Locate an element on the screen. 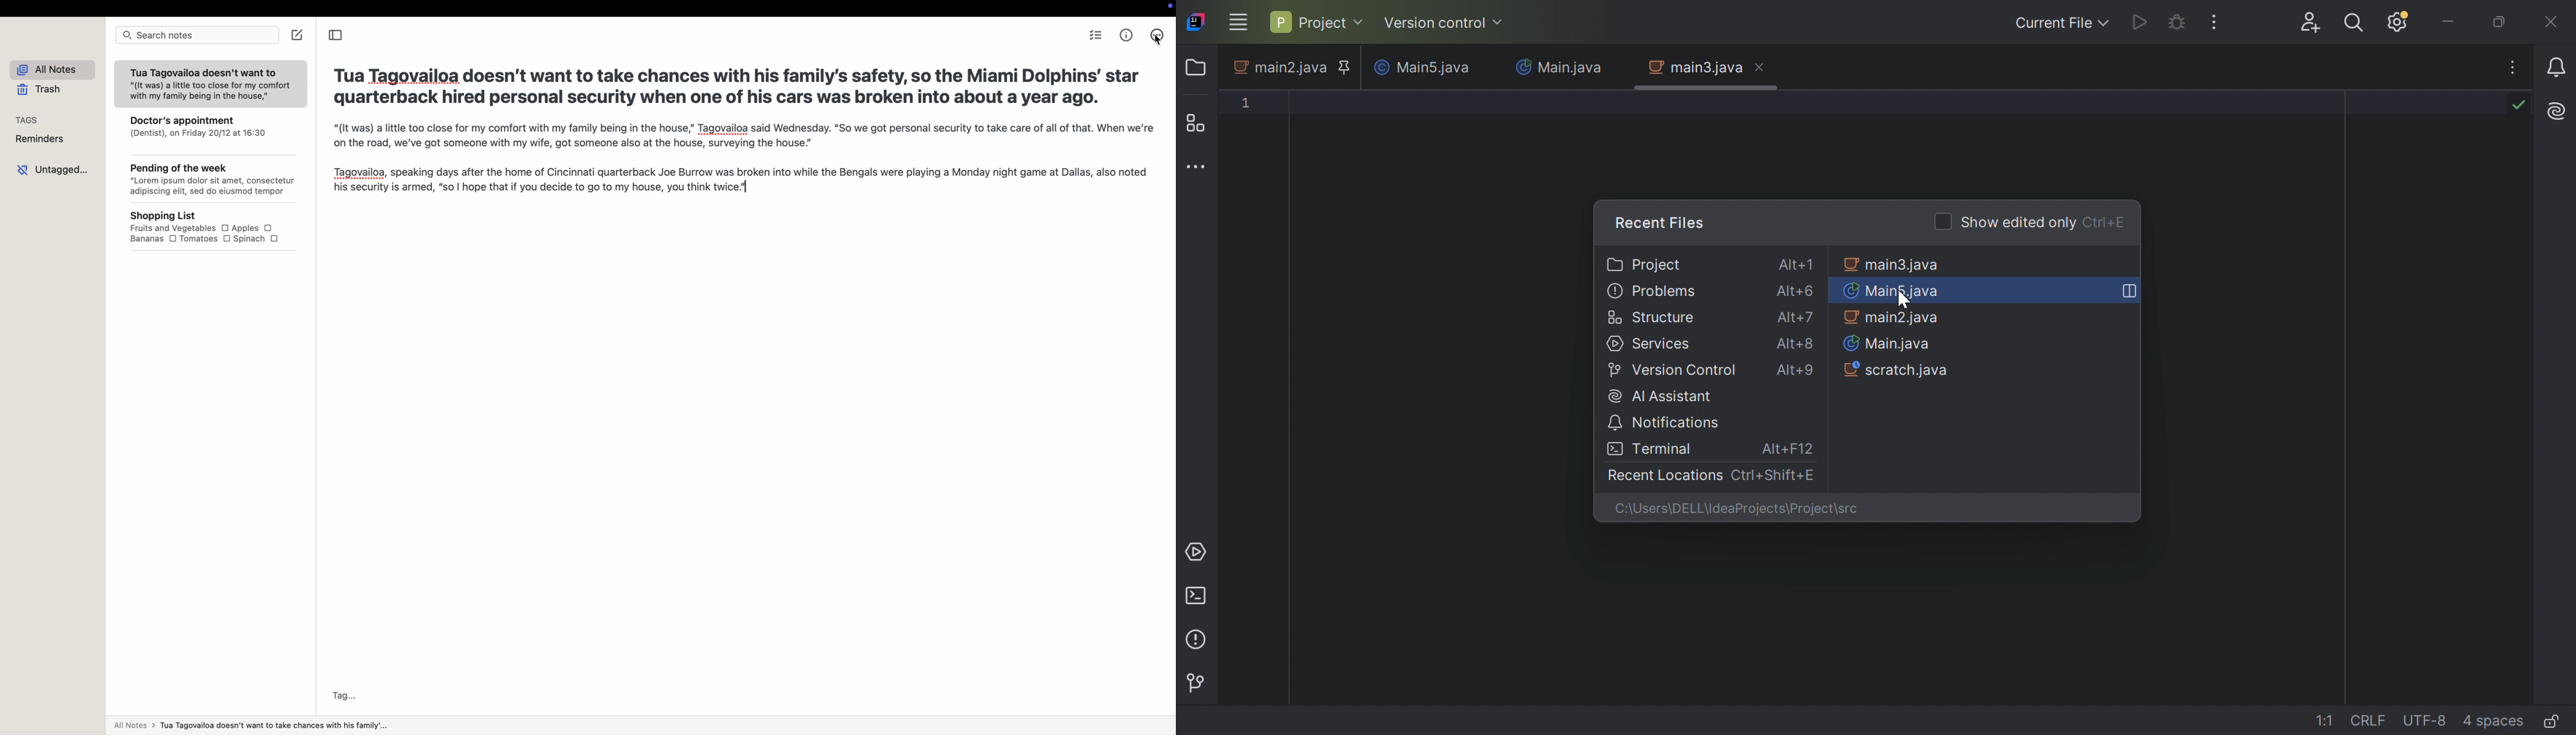  main2.java is located at coordinates (1279, 68).